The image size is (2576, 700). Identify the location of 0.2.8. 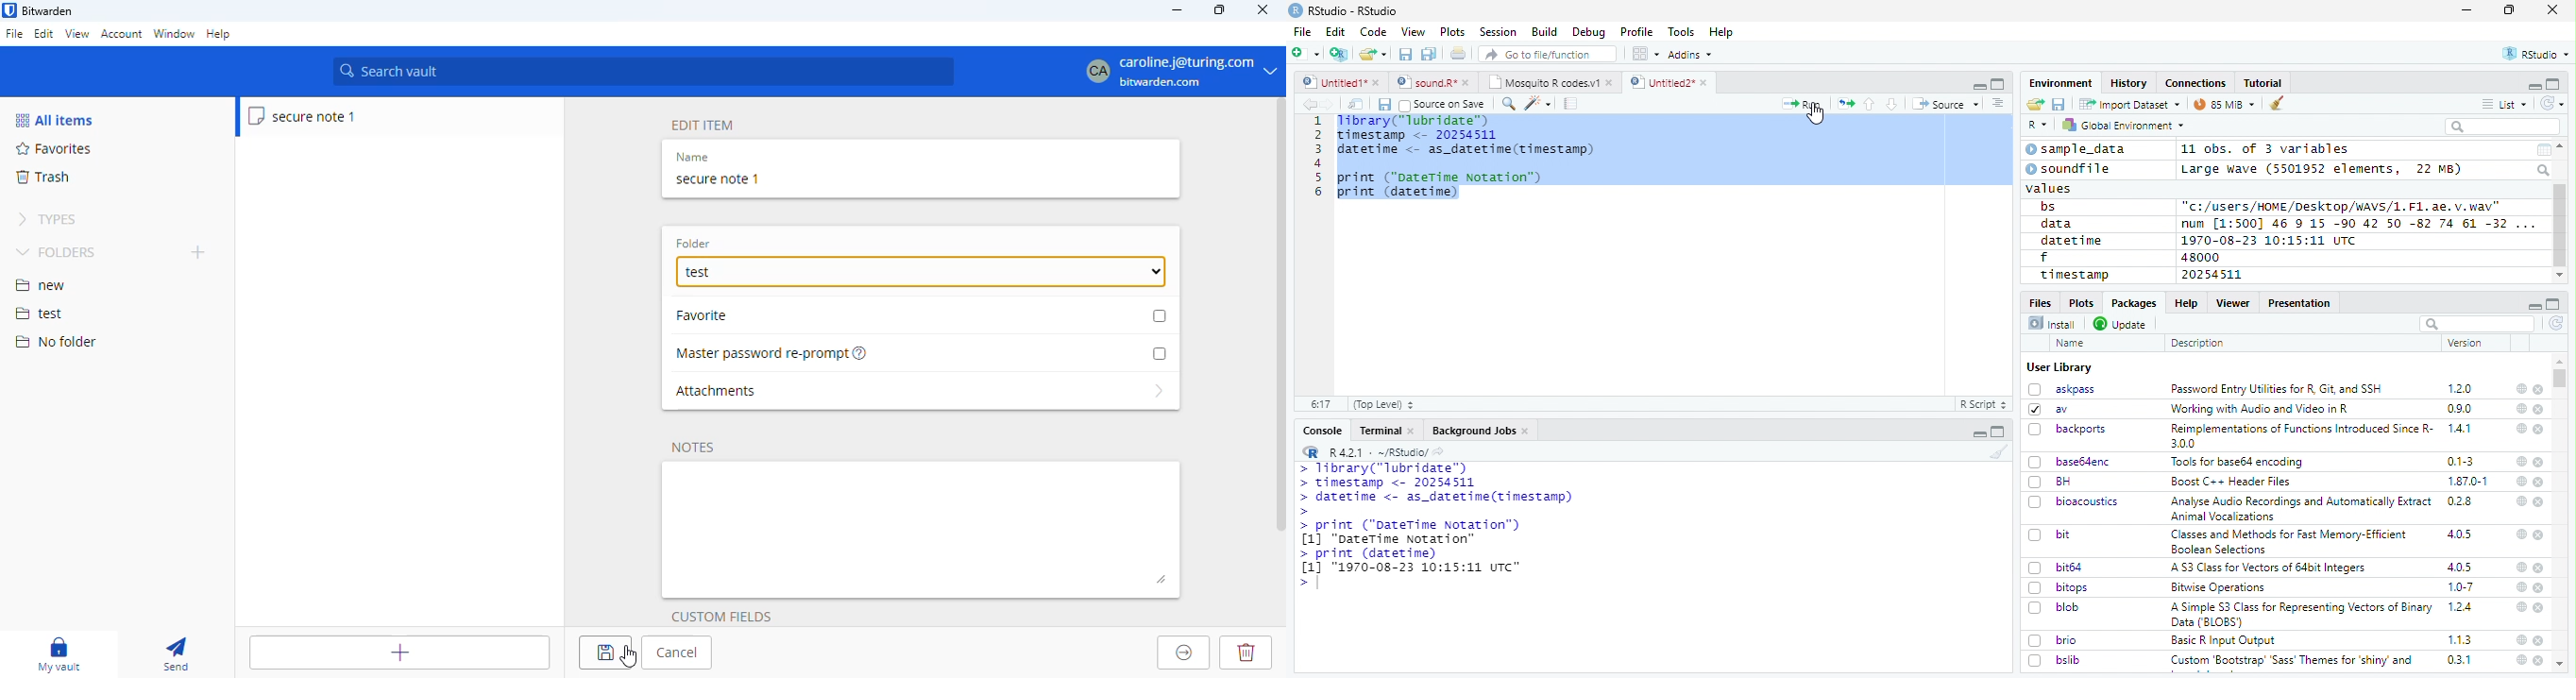
(2461, 500).